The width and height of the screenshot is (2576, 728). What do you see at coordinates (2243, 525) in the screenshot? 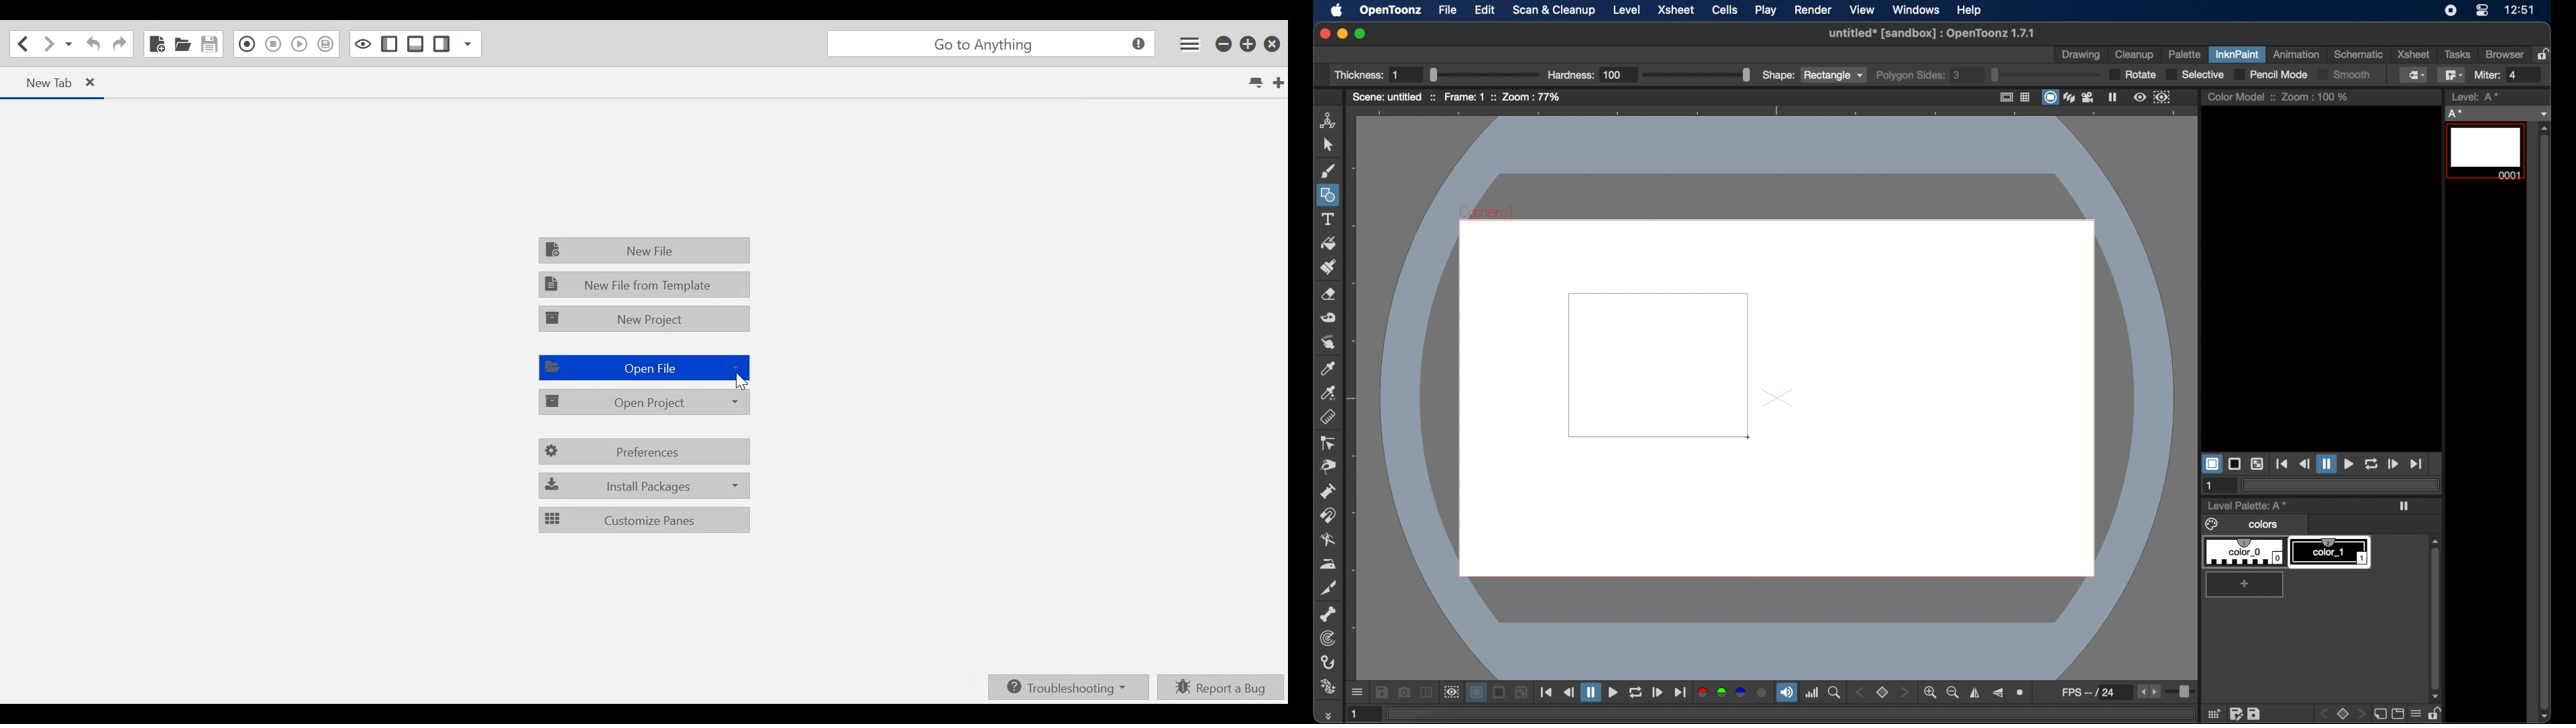
I see `colors` at bounding box center [2243, 525].